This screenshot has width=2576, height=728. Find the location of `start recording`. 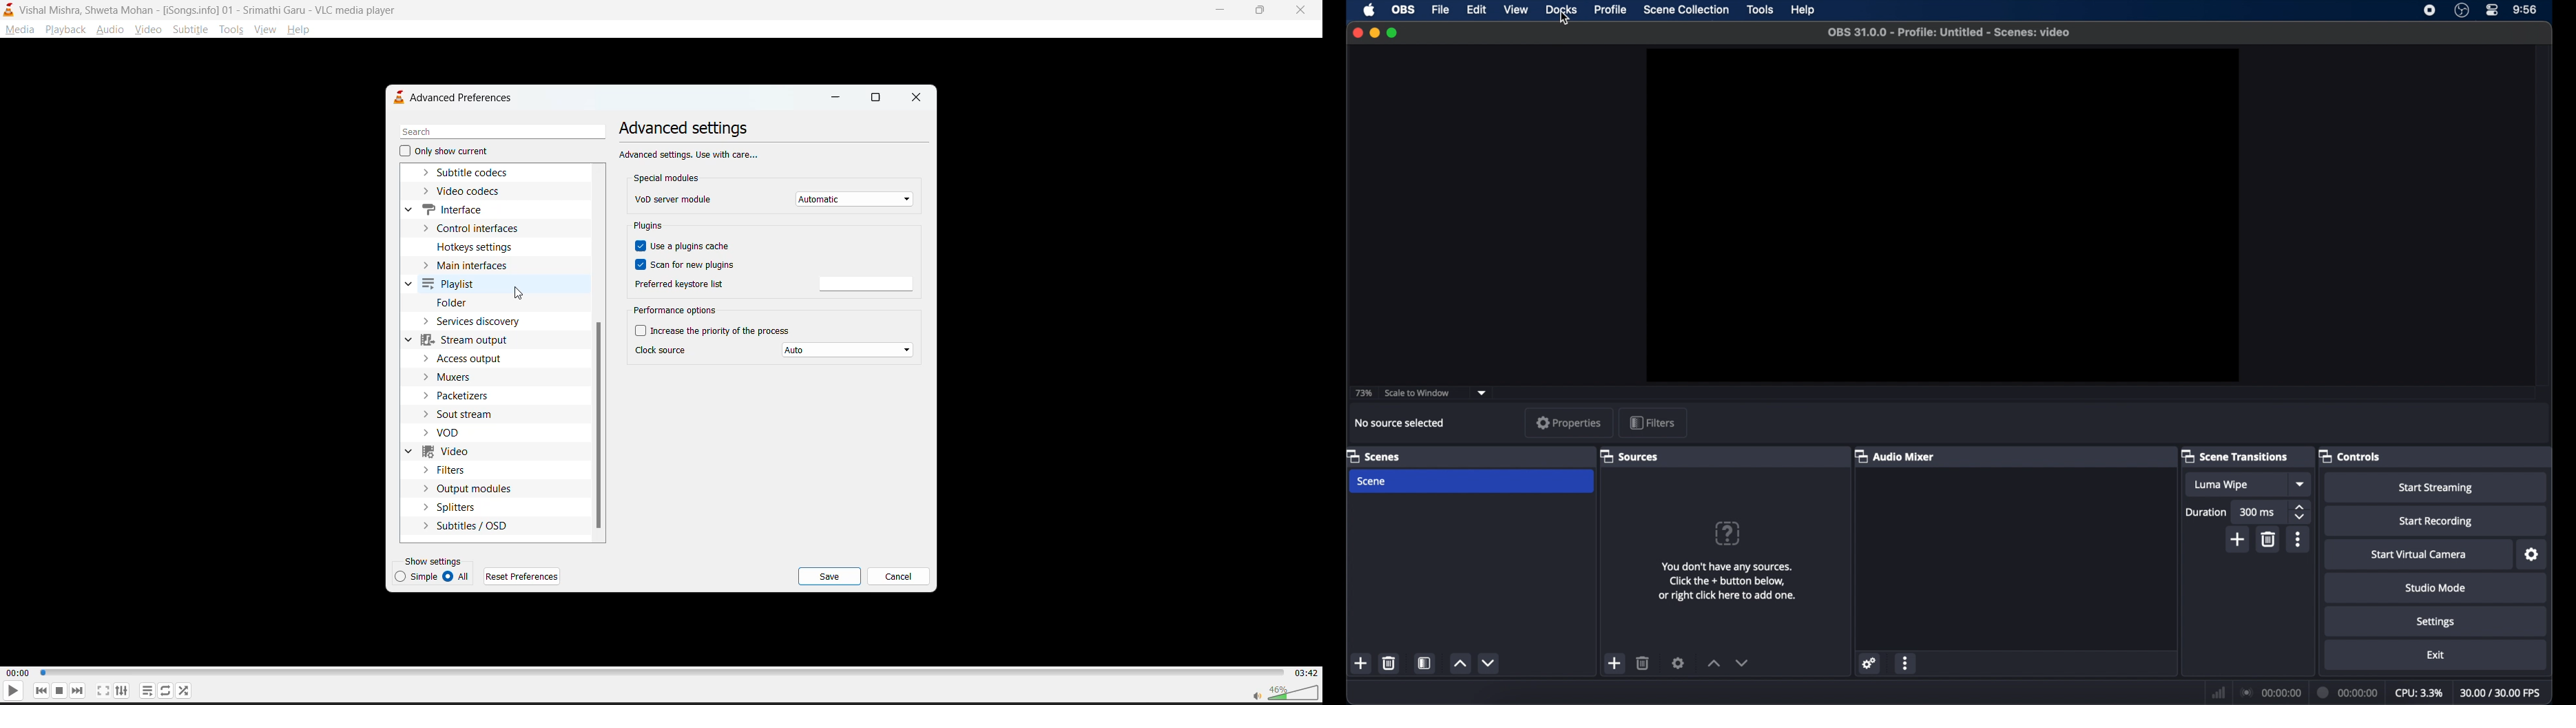

start recording is located at coordinates (2436, 520).